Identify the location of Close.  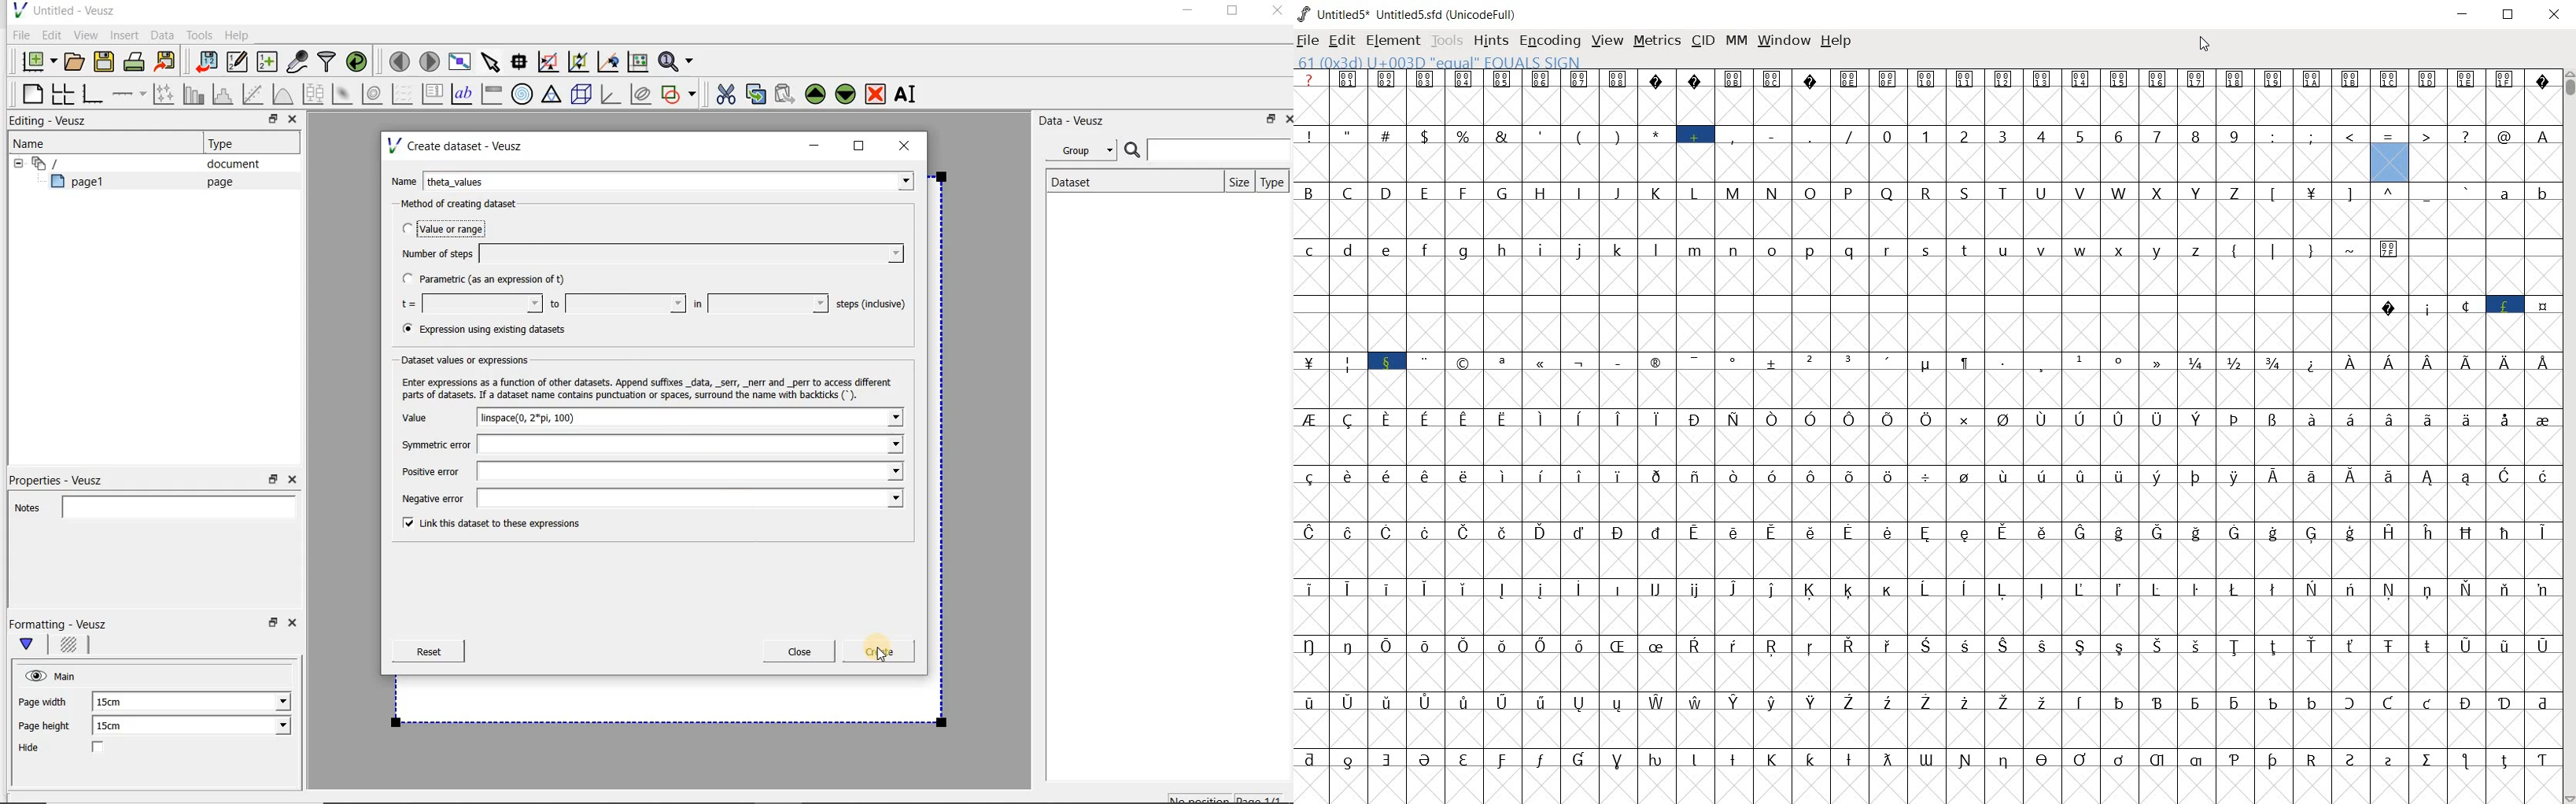
(295, 625).